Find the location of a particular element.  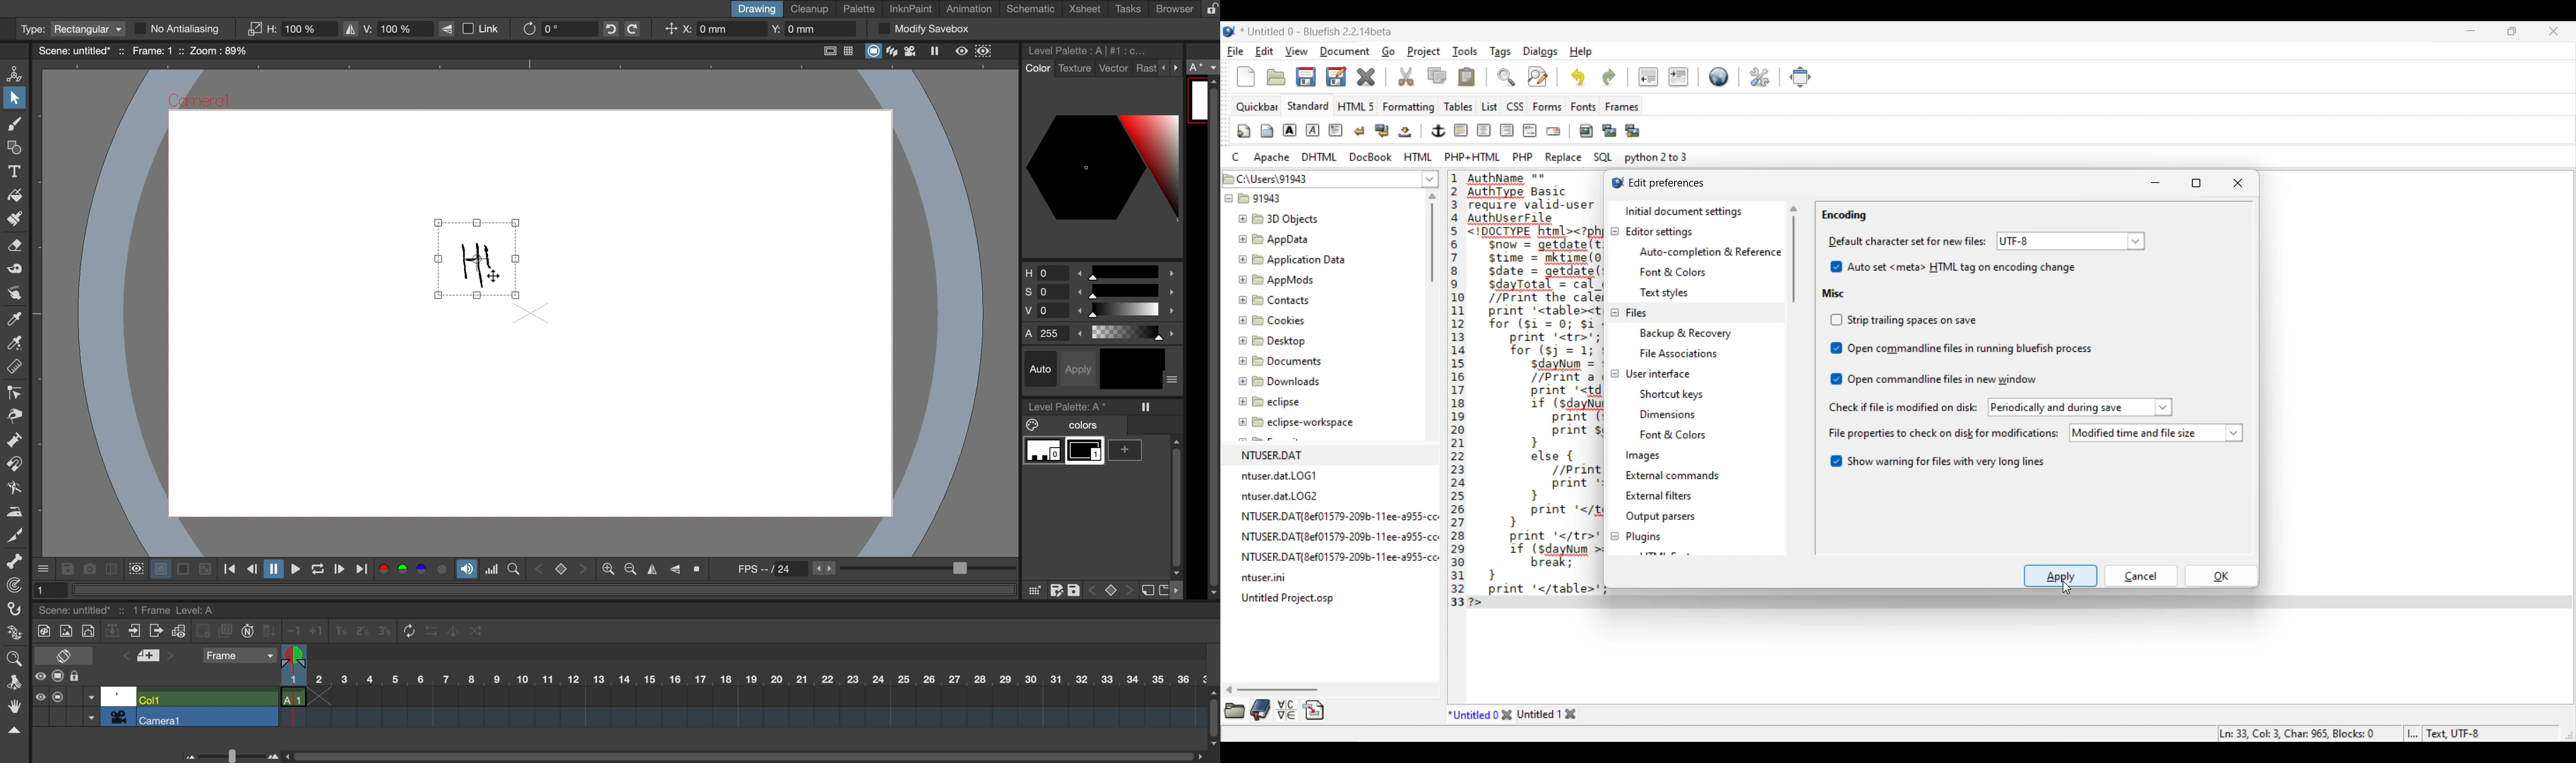

horizontal scaling is located at coordinates (291, 29).